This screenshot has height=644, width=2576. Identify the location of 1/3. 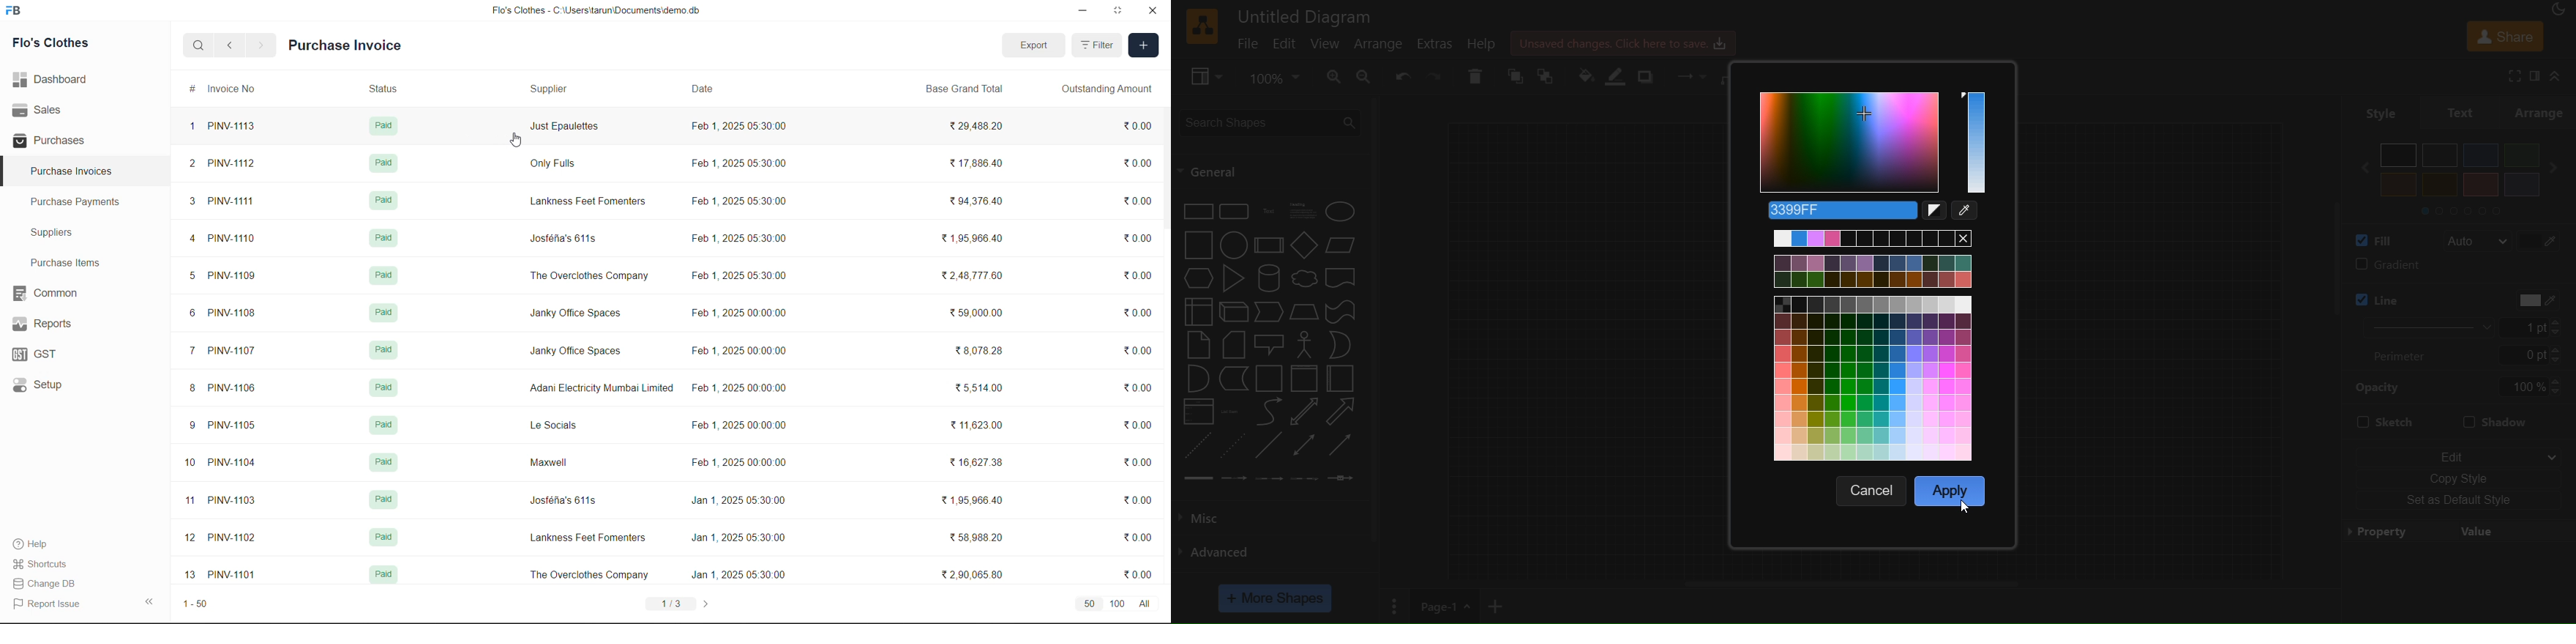
(672, 603).